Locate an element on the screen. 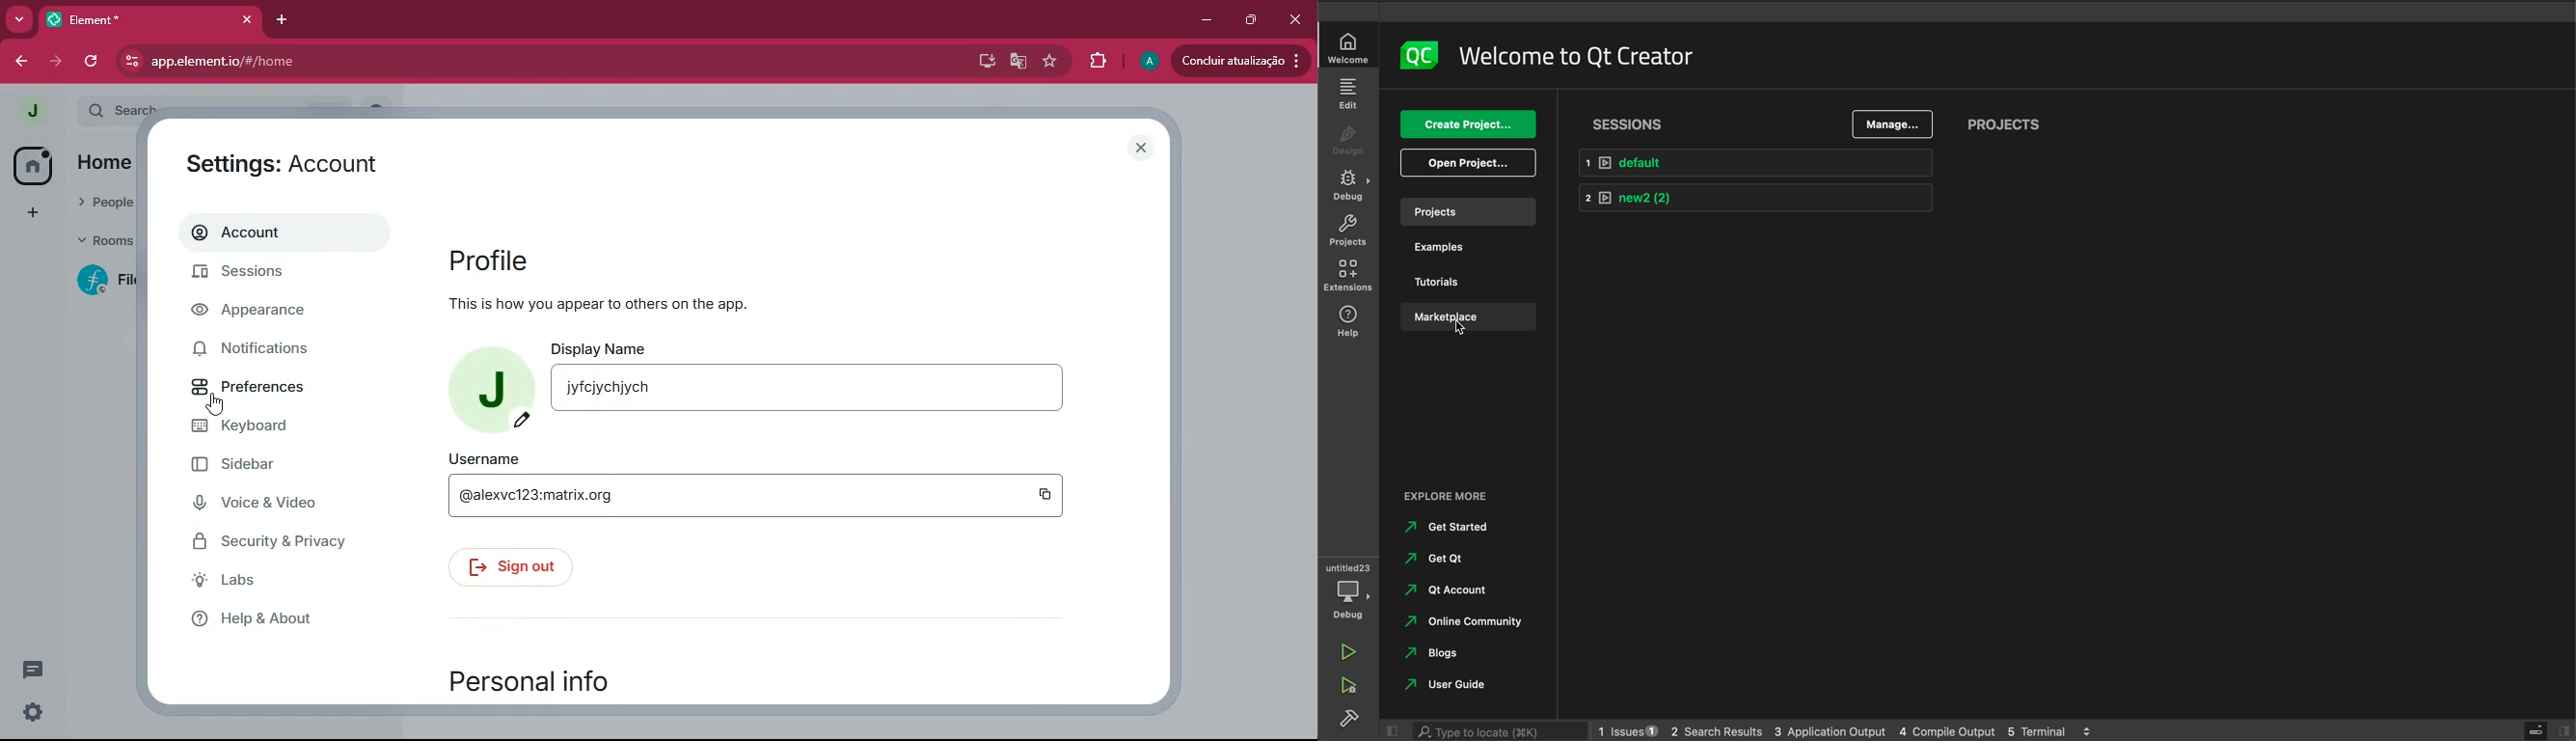 This screenshot has width=2576, height=756. comments is located at coordinates (34, 662).